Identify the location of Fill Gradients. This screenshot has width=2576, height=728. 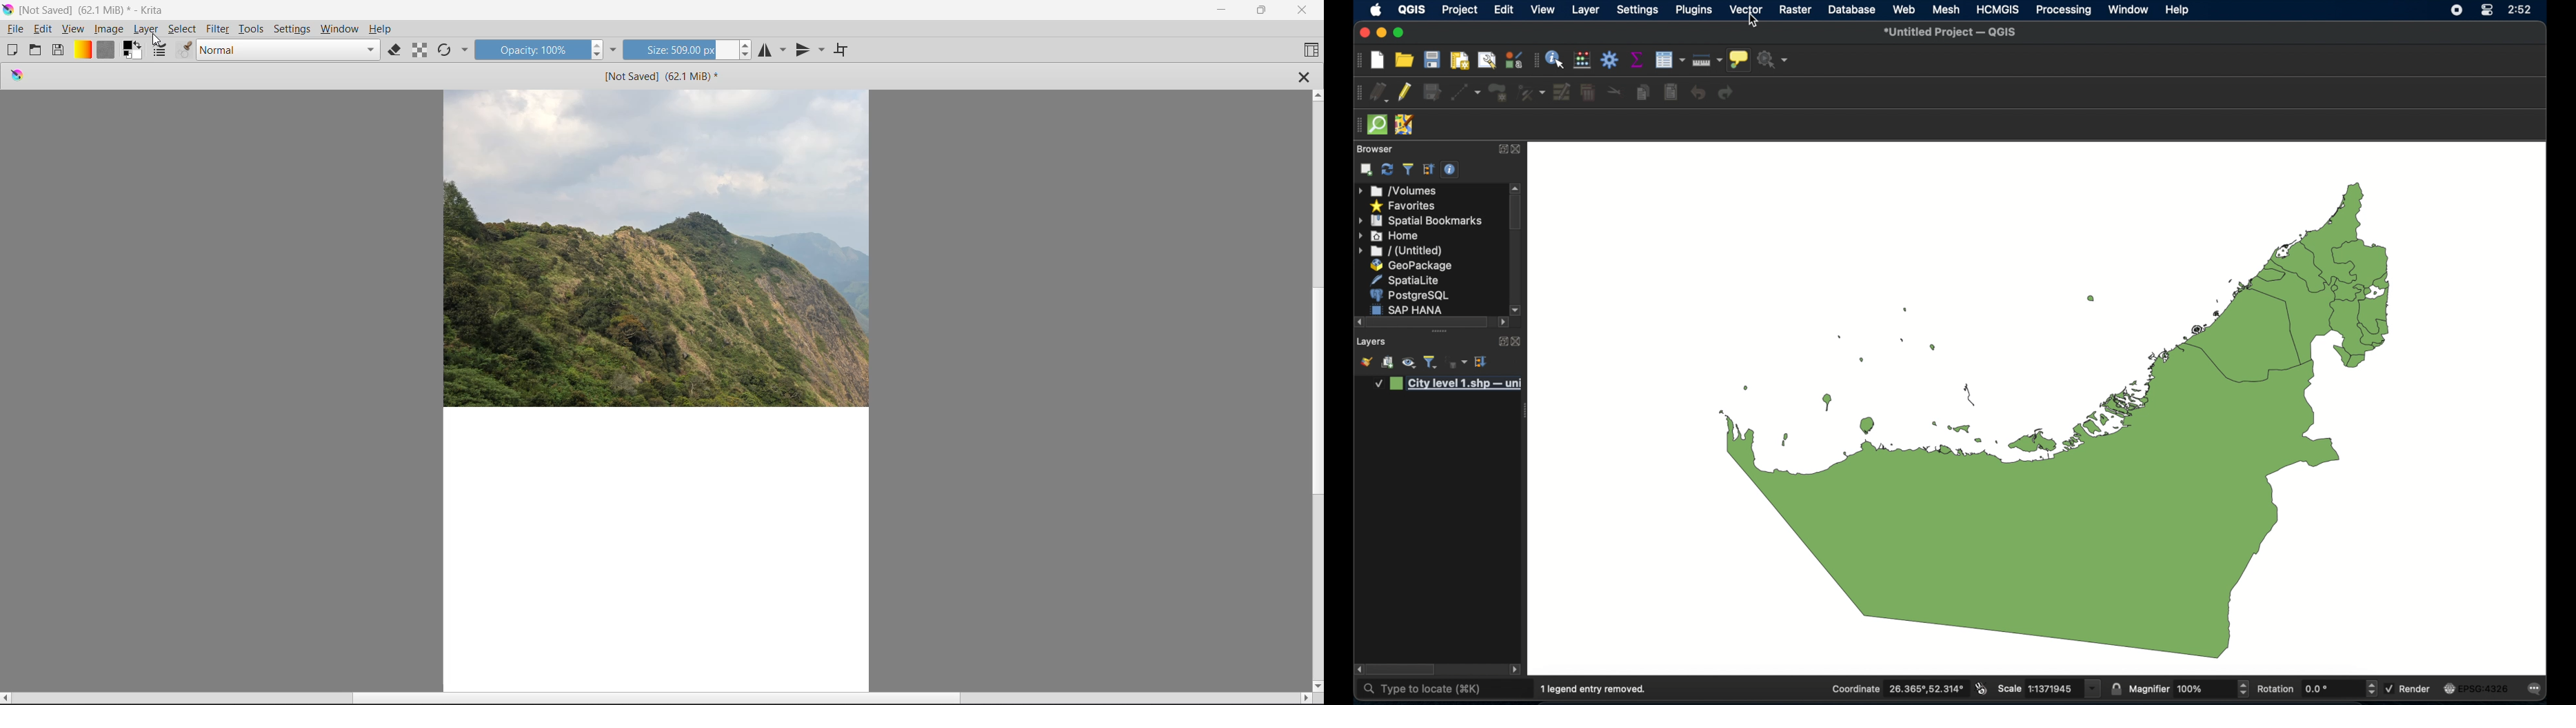
(83, 50).